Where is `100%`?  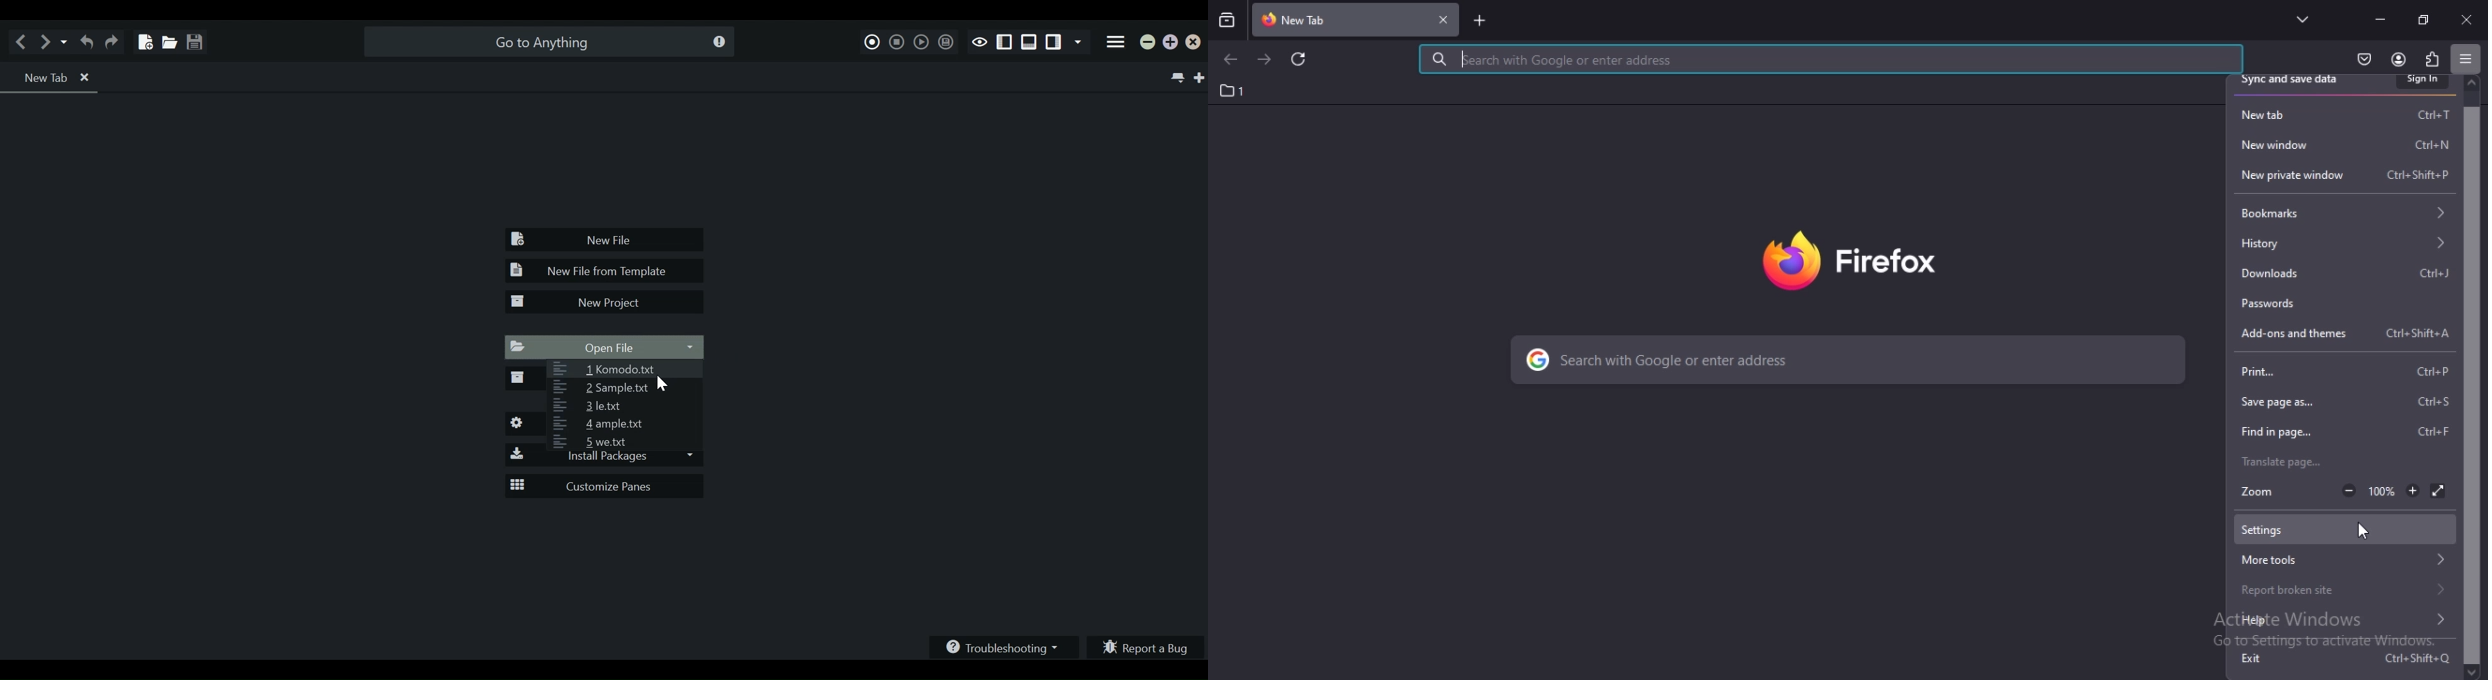
100% is located at coordinates (2380, 489).